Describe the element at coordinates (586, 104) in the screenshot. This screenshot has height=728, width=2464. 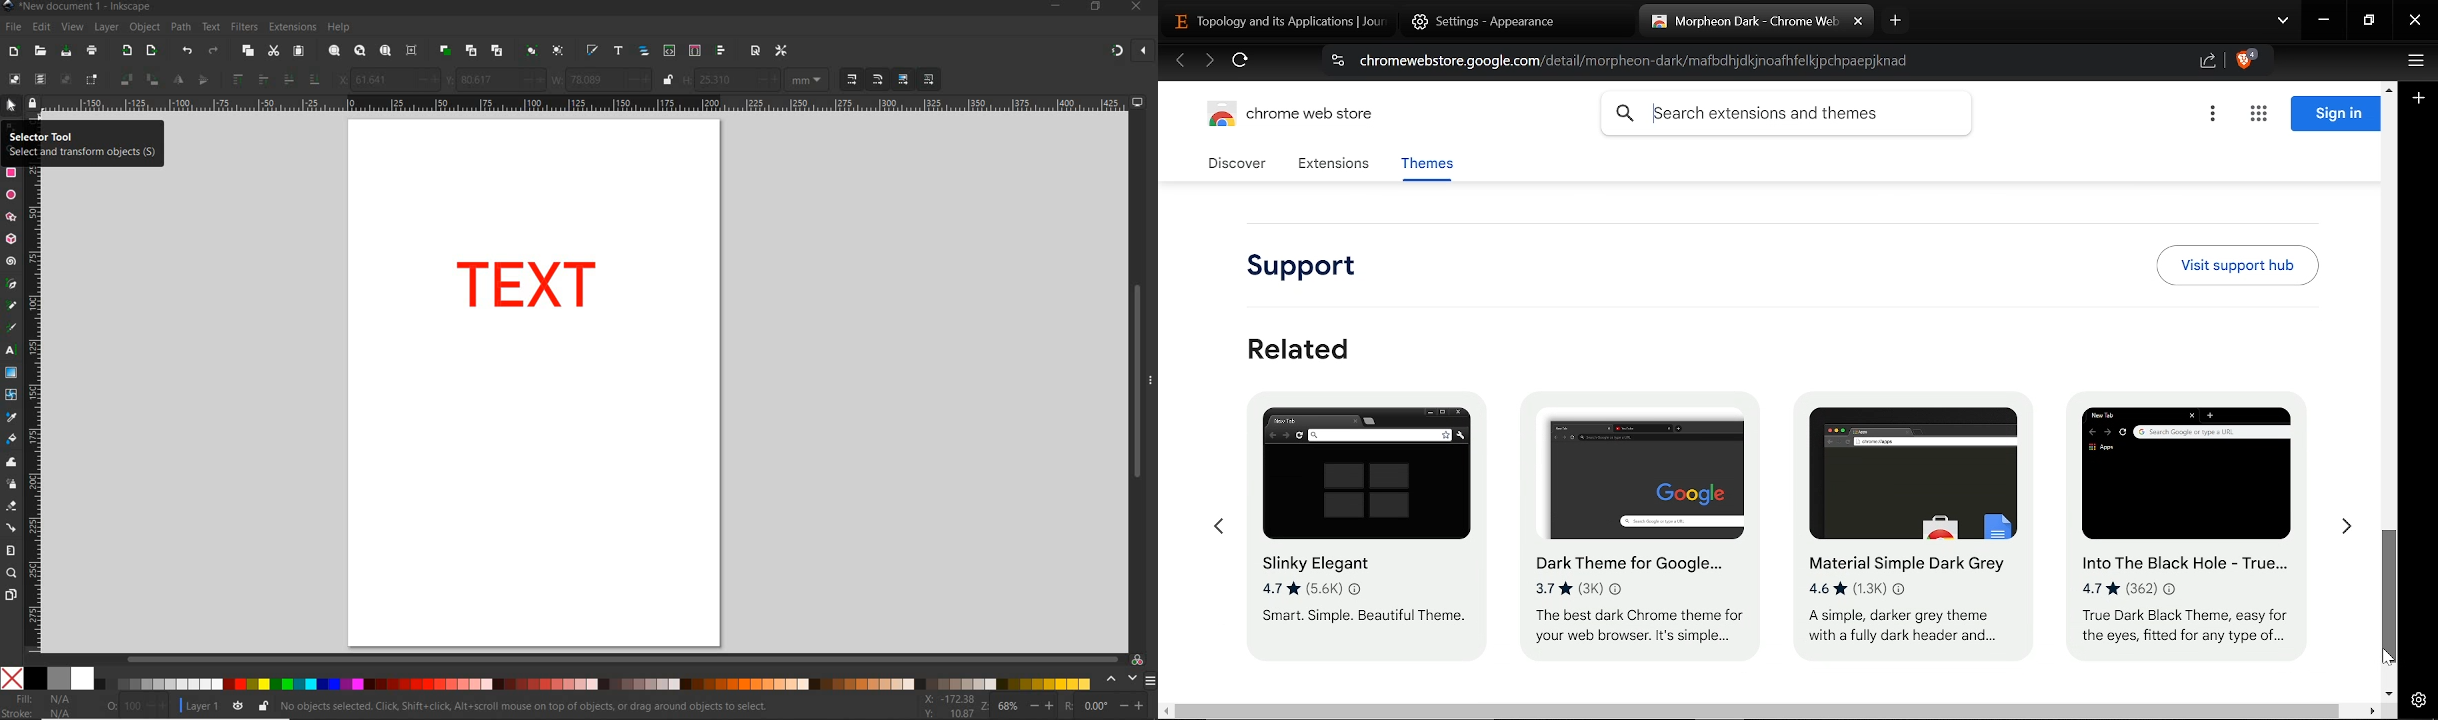
I see `ruler` at that location.